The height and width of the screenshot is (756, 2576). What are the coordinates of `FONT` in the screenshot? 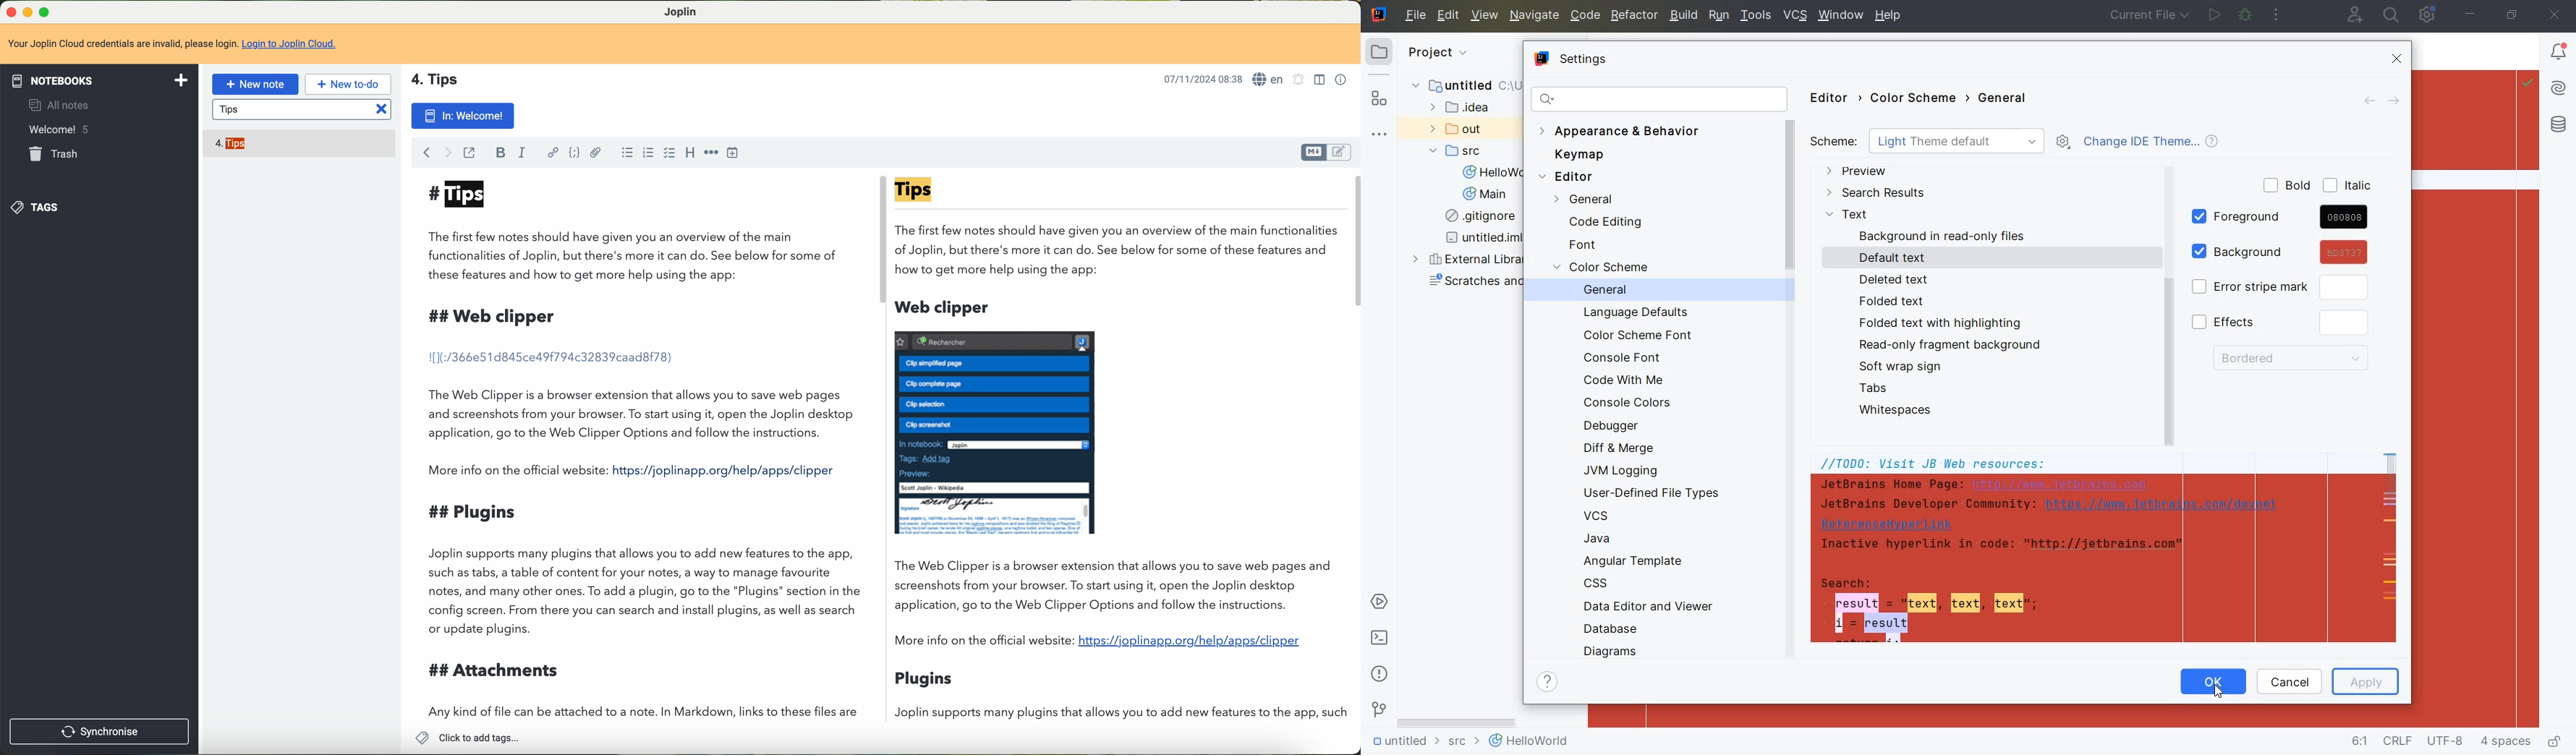 It's located at (1587, 246).